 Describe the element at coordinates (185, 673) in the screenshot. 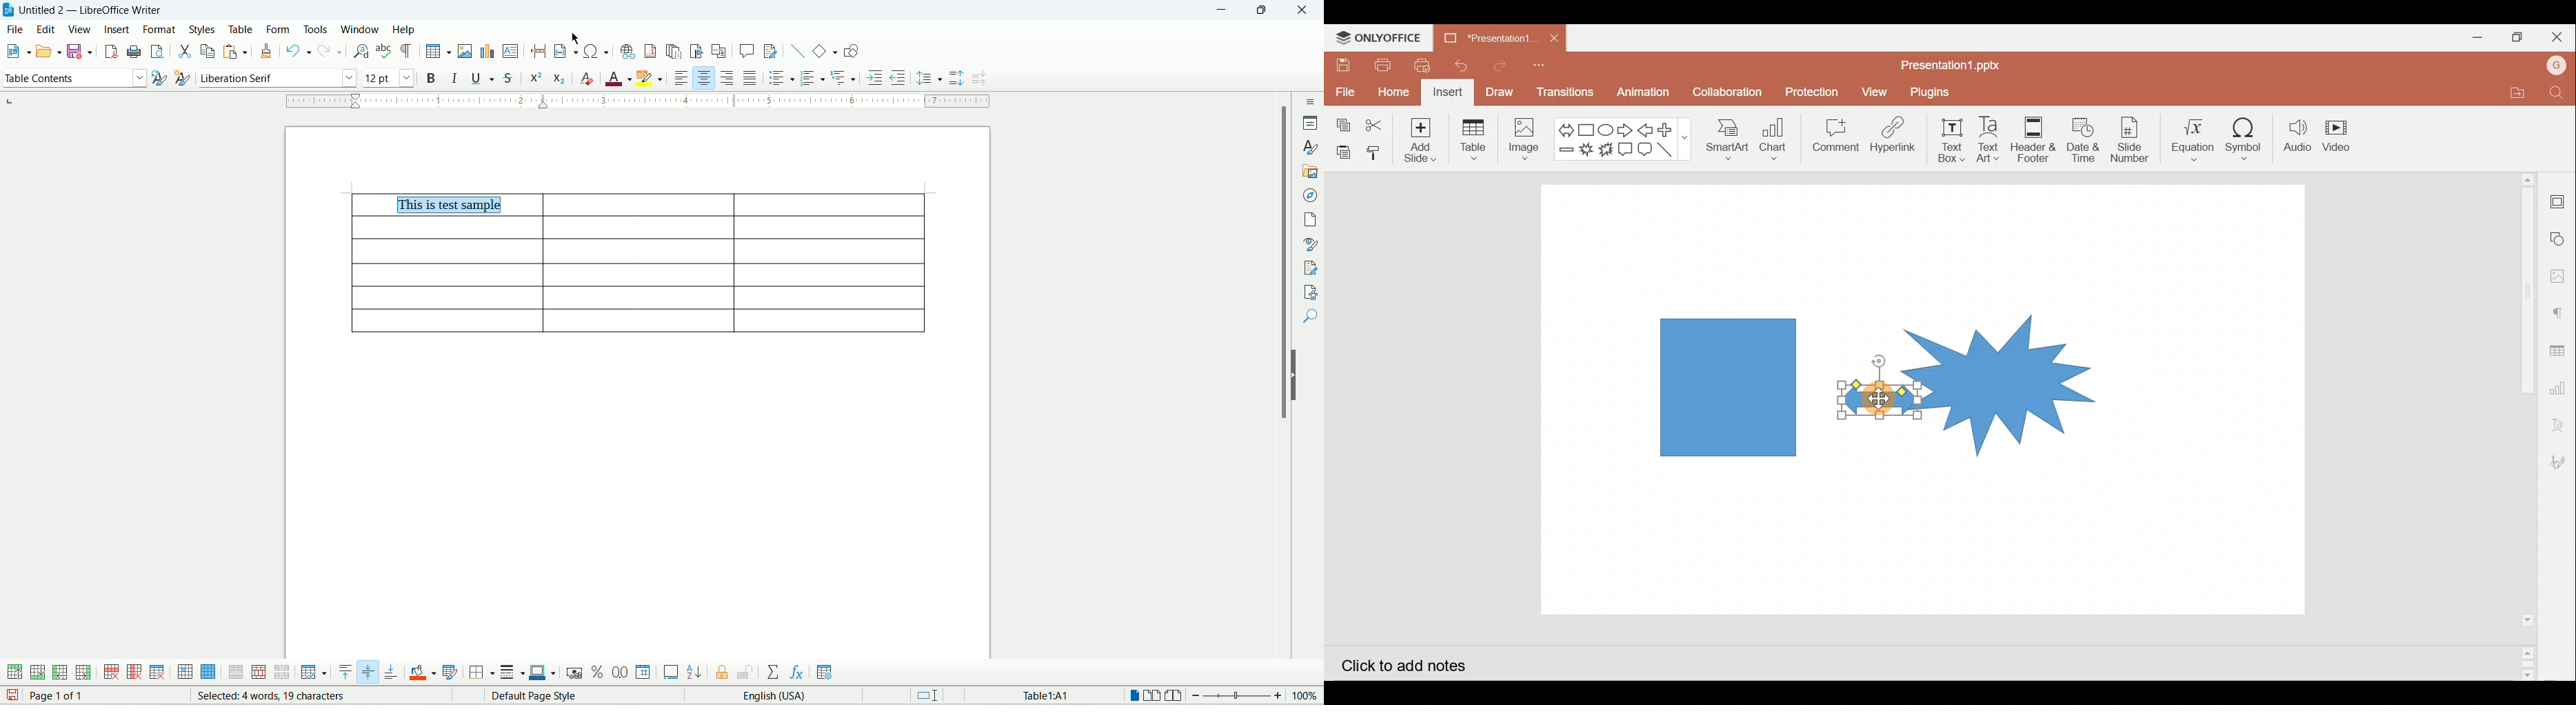

I see `select cell` at that location.